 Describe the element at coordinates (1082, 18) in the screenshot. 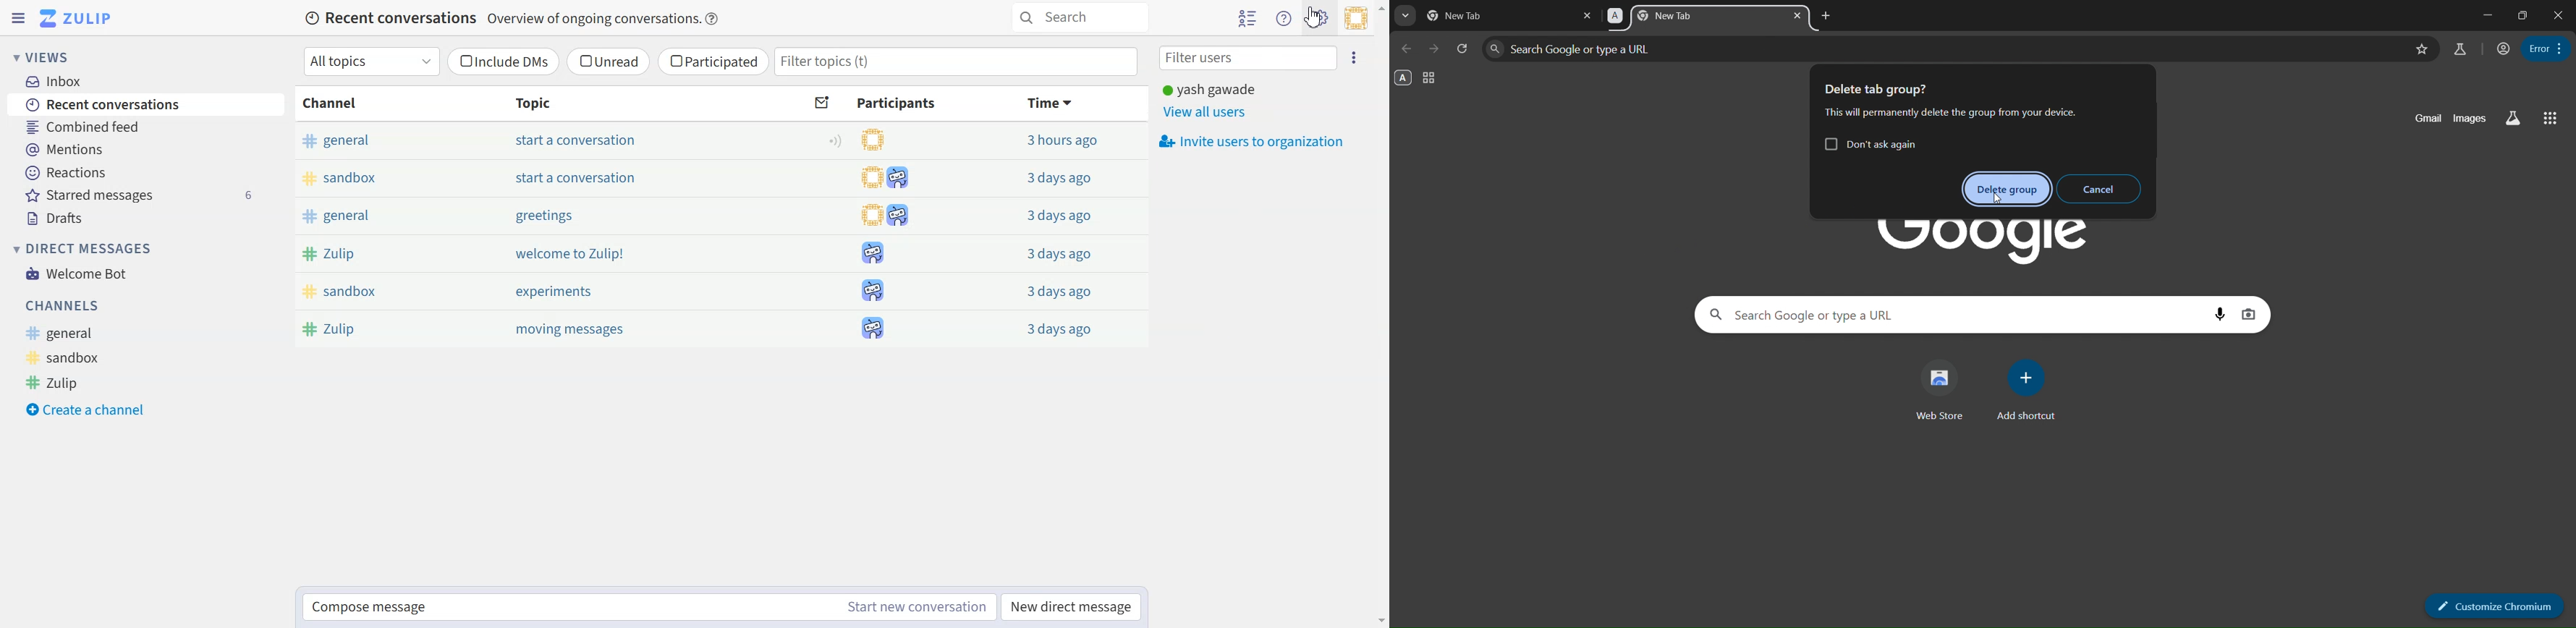

I see `Search` at that location.